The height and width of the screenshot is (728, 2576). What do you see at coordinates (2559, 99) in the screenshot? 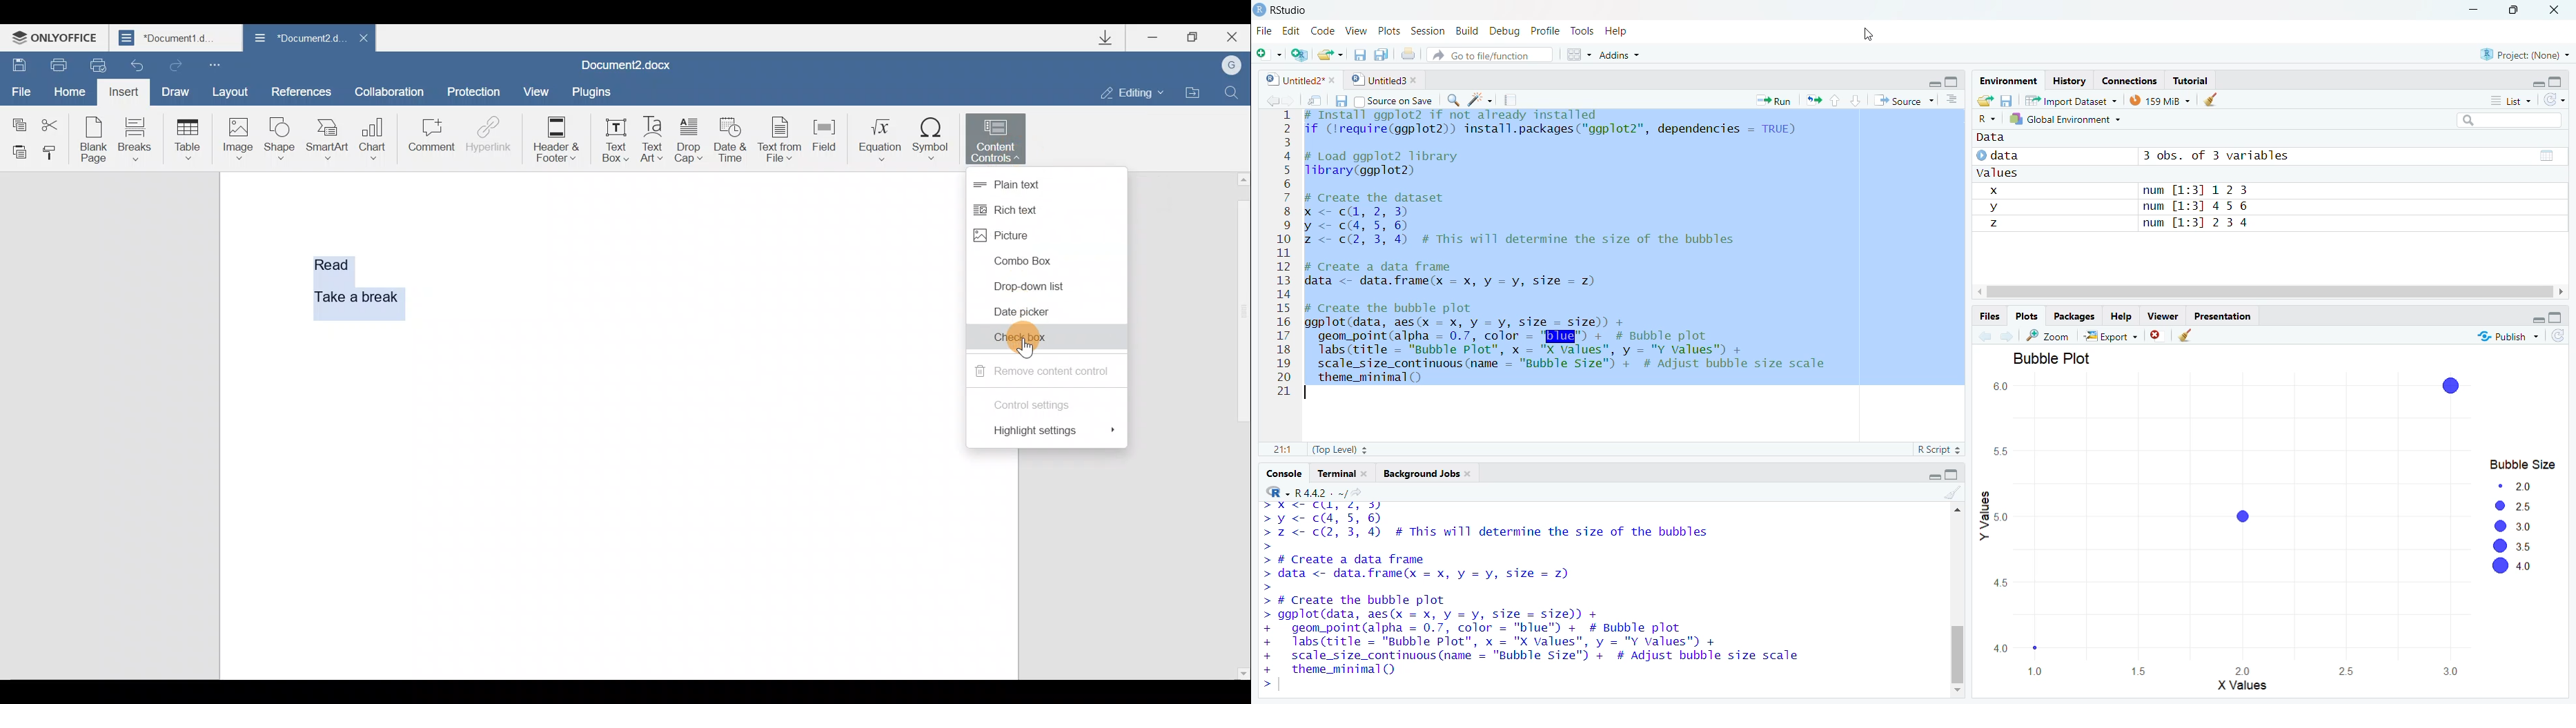
I see `refresh` at bounding box center [2559, 99].